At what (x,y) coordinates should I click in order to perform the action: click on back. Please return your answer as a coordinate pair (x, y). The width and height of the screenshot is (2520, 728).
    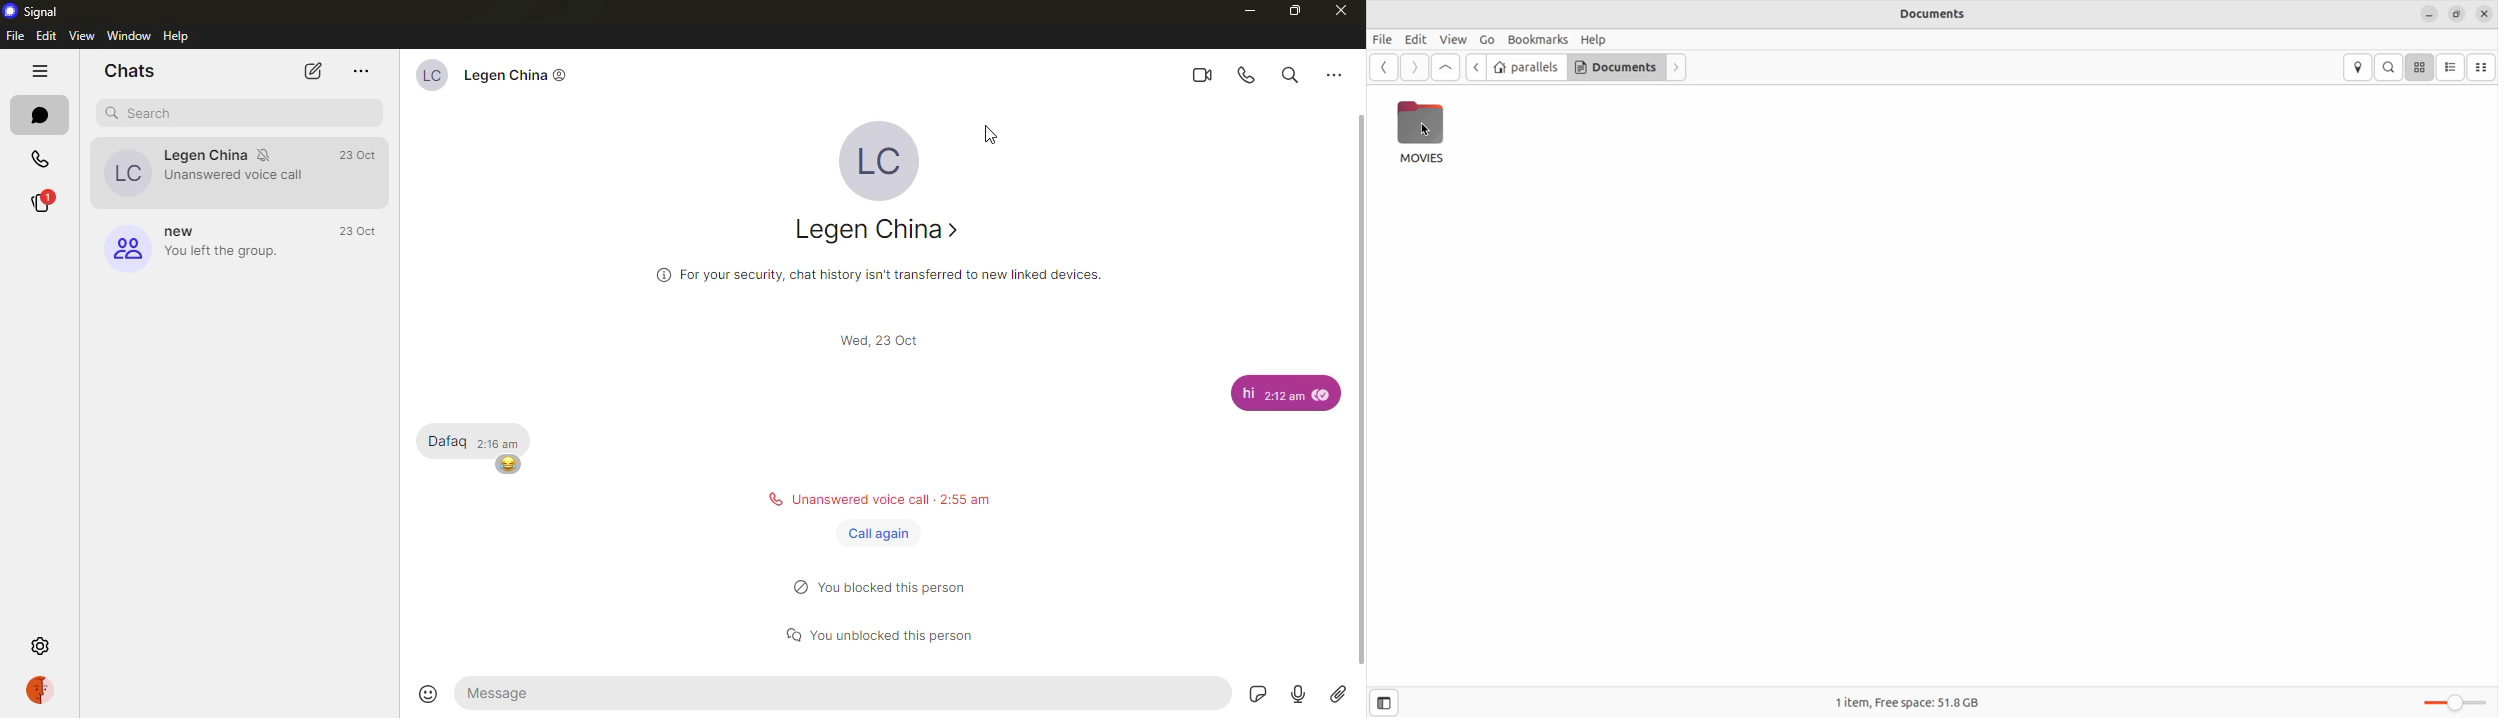
    Looking at the image, I should click on (1477, 68).